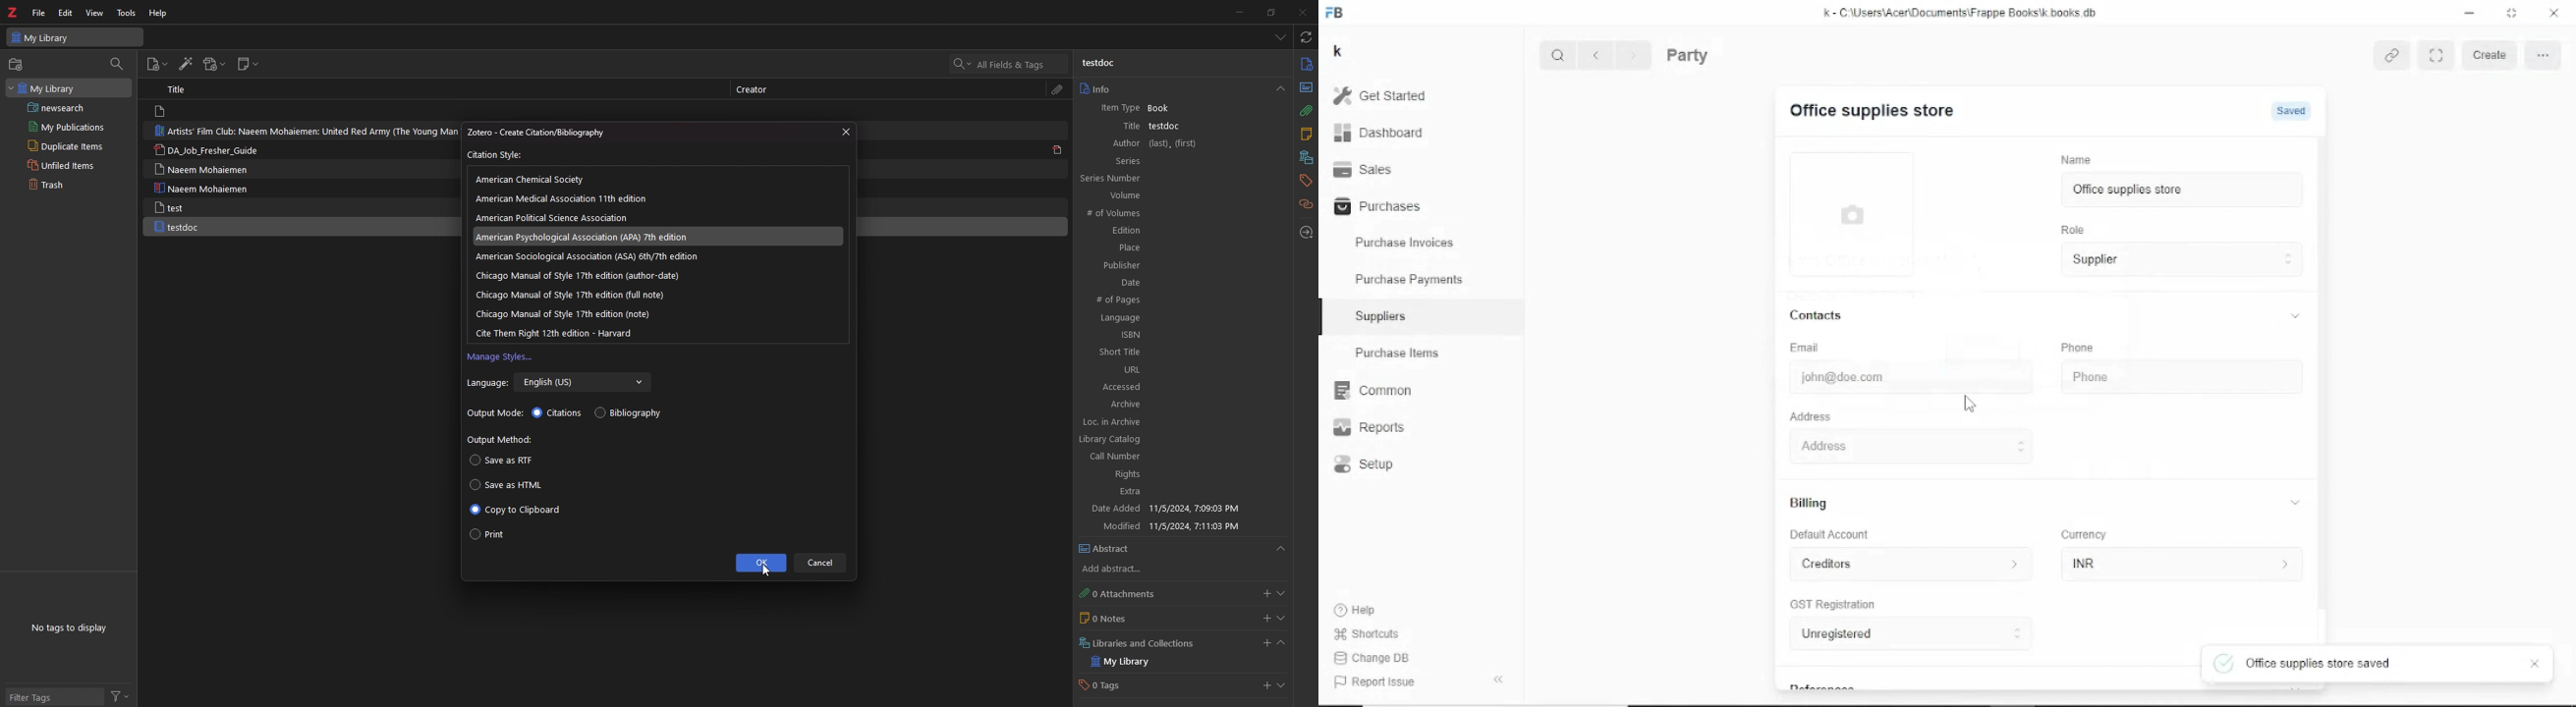 The width and height of the screenshot is (2576, 728). What do you see at coordinates (2437, 55) in the screenshot?
I see `Toggle between form and full width` at bounding box center [2437, 55].